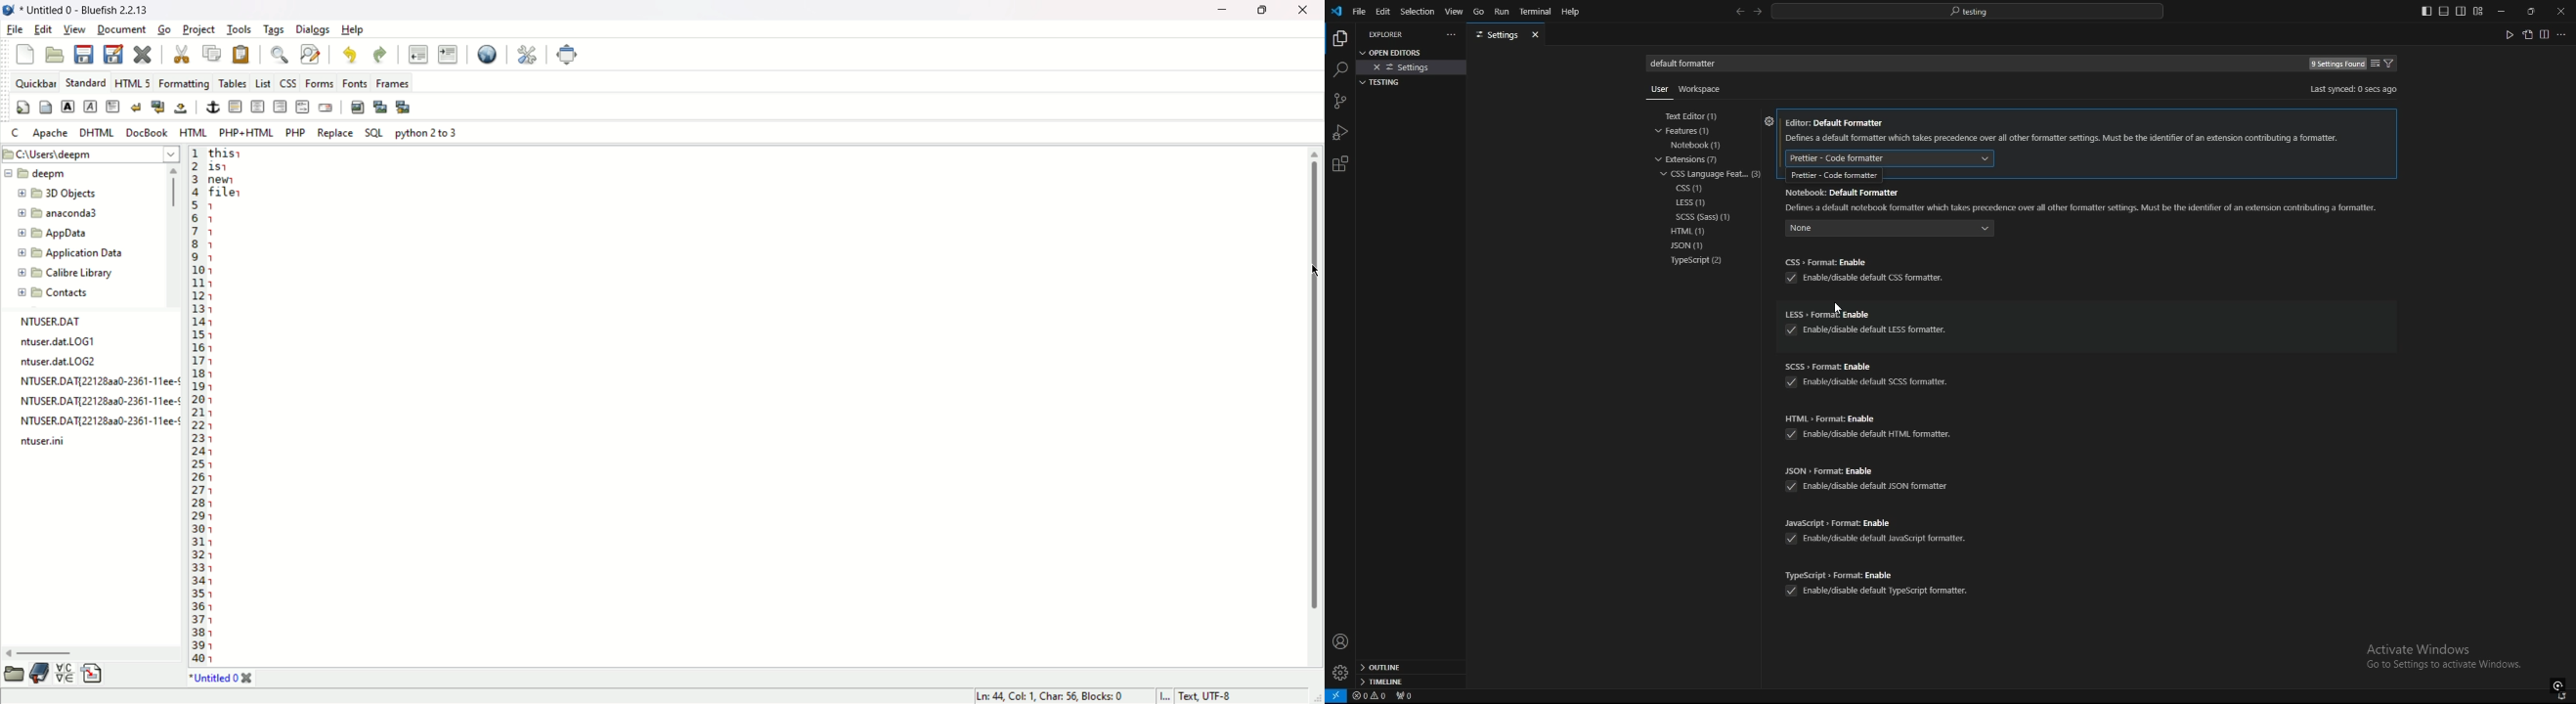 The height and width of the screenshot is (728, 2576). What do you see at coordinates (317, 84) in the screenshot?
I see `forms` at bounding box center [317, 84].